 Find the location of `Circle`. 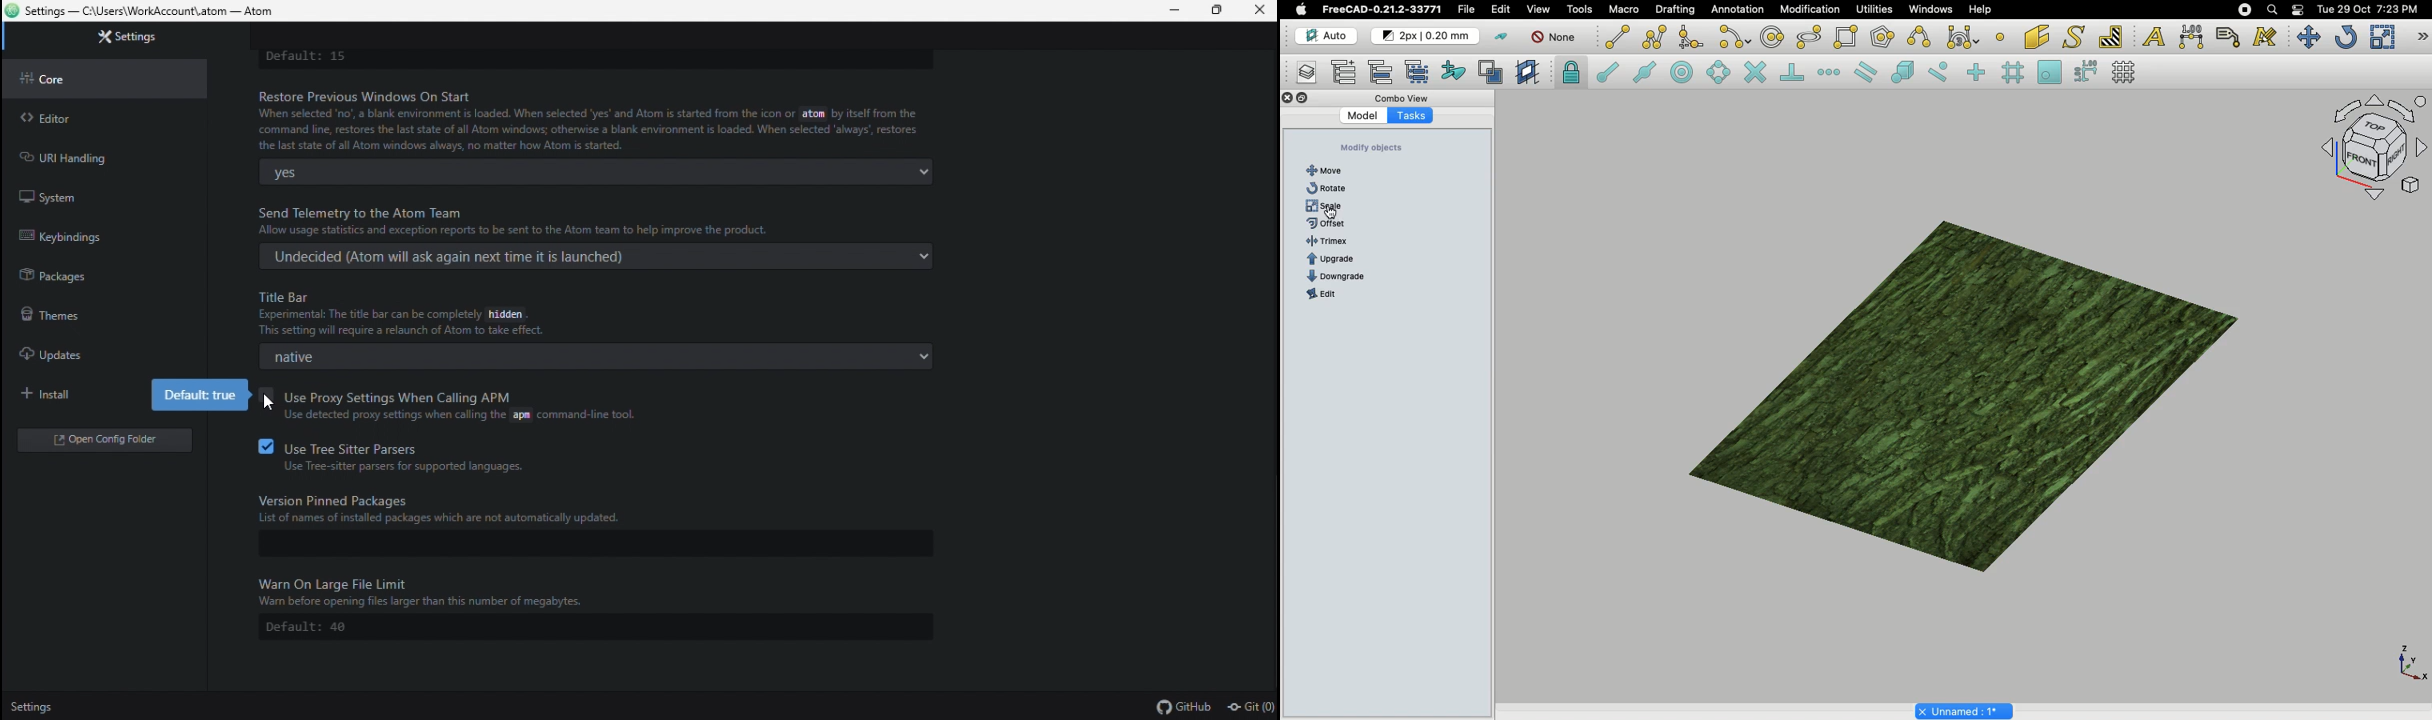

Circle is located at coordinates (1326, 238).